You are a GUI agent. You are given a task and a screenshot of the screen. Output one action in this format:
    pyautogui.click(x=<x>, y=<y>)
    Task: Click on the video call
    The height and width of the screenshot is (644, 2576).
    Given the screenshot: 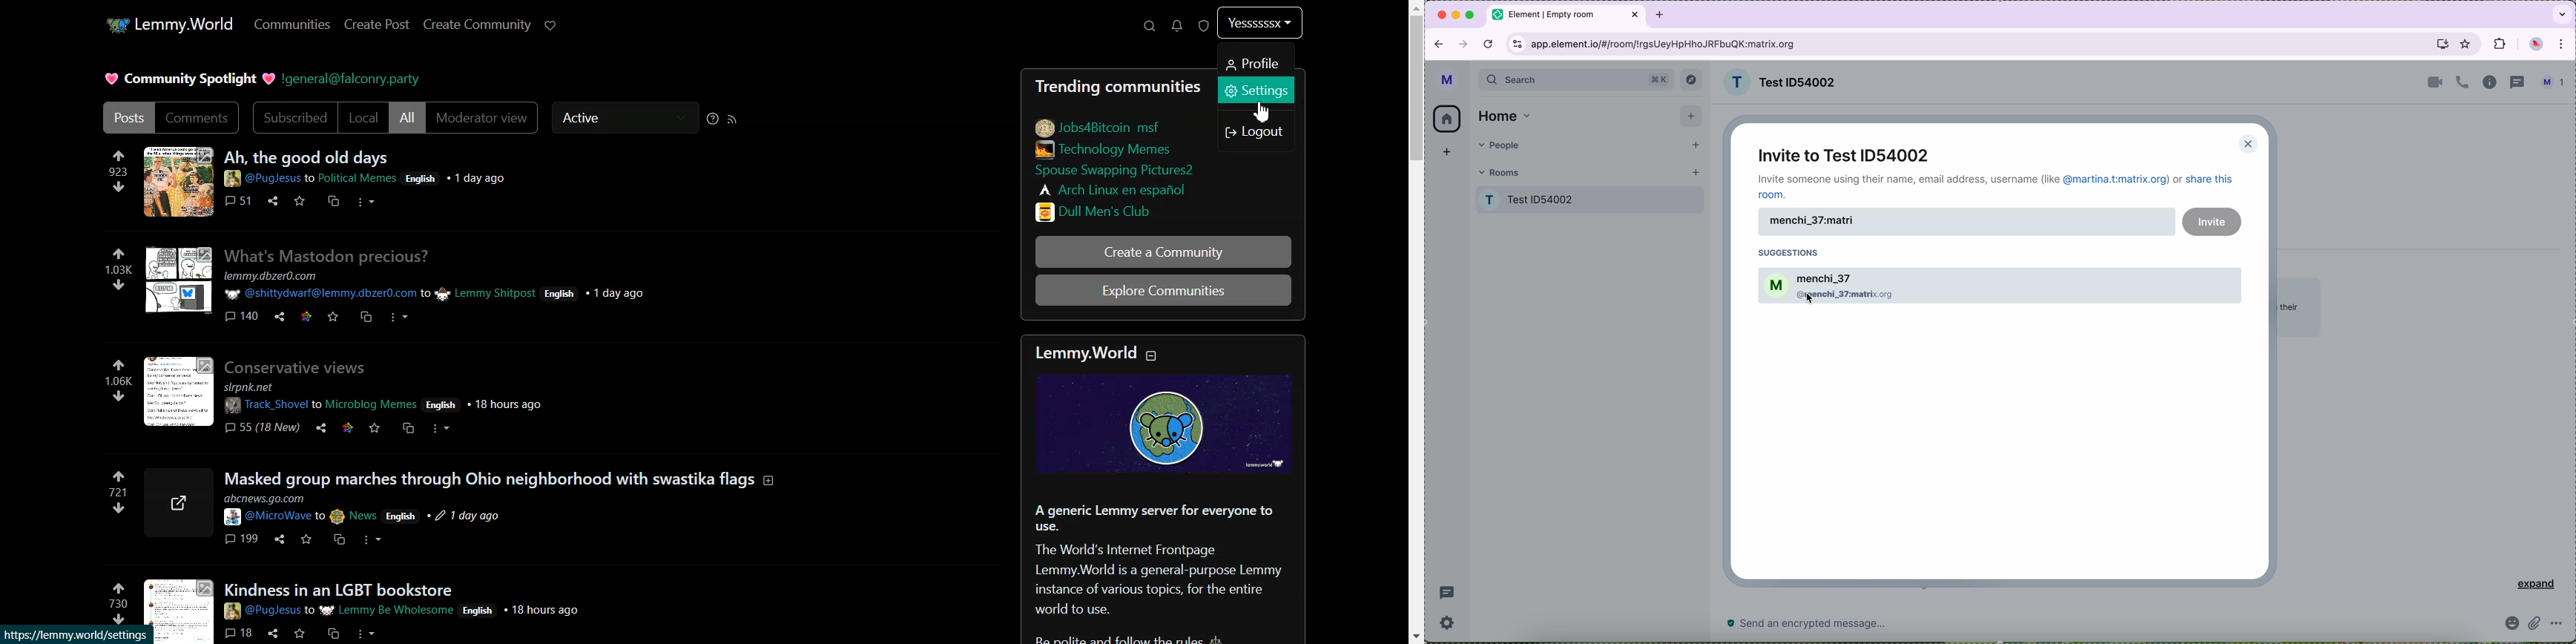 What is the action you would take?
    pyautogui.click(x=2433, y=81)
    